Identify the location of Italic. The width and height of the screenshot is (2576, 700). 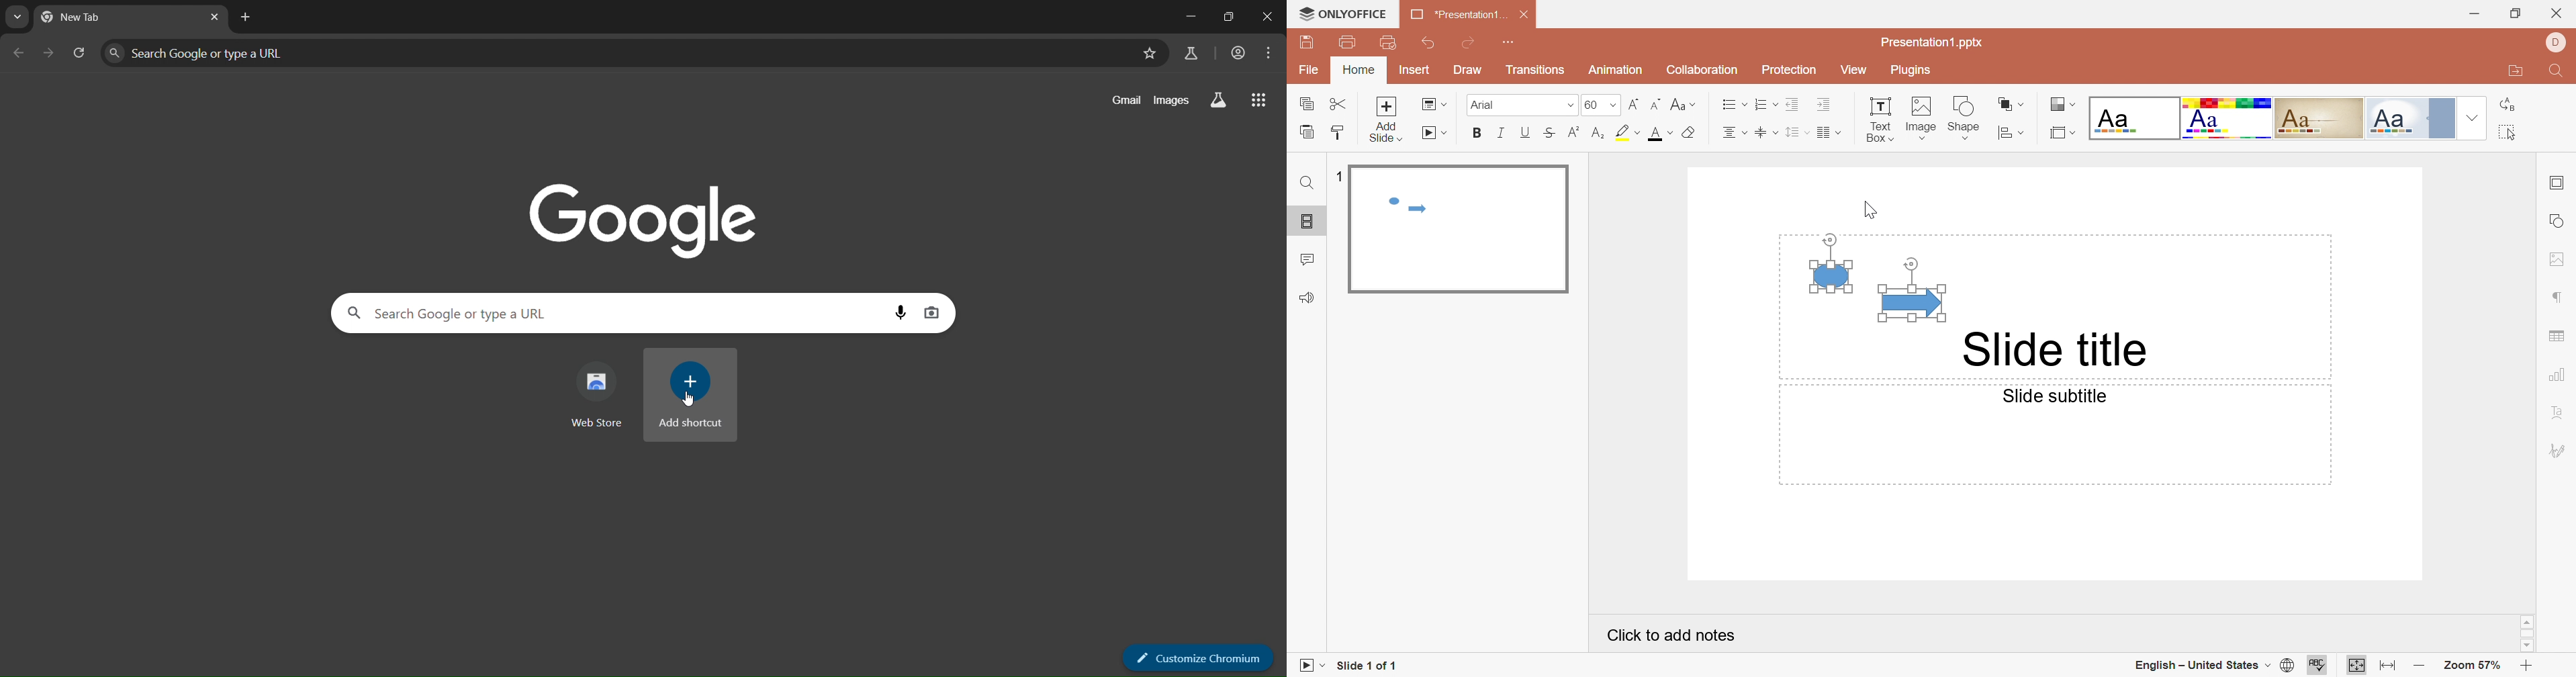
(1500, 136).